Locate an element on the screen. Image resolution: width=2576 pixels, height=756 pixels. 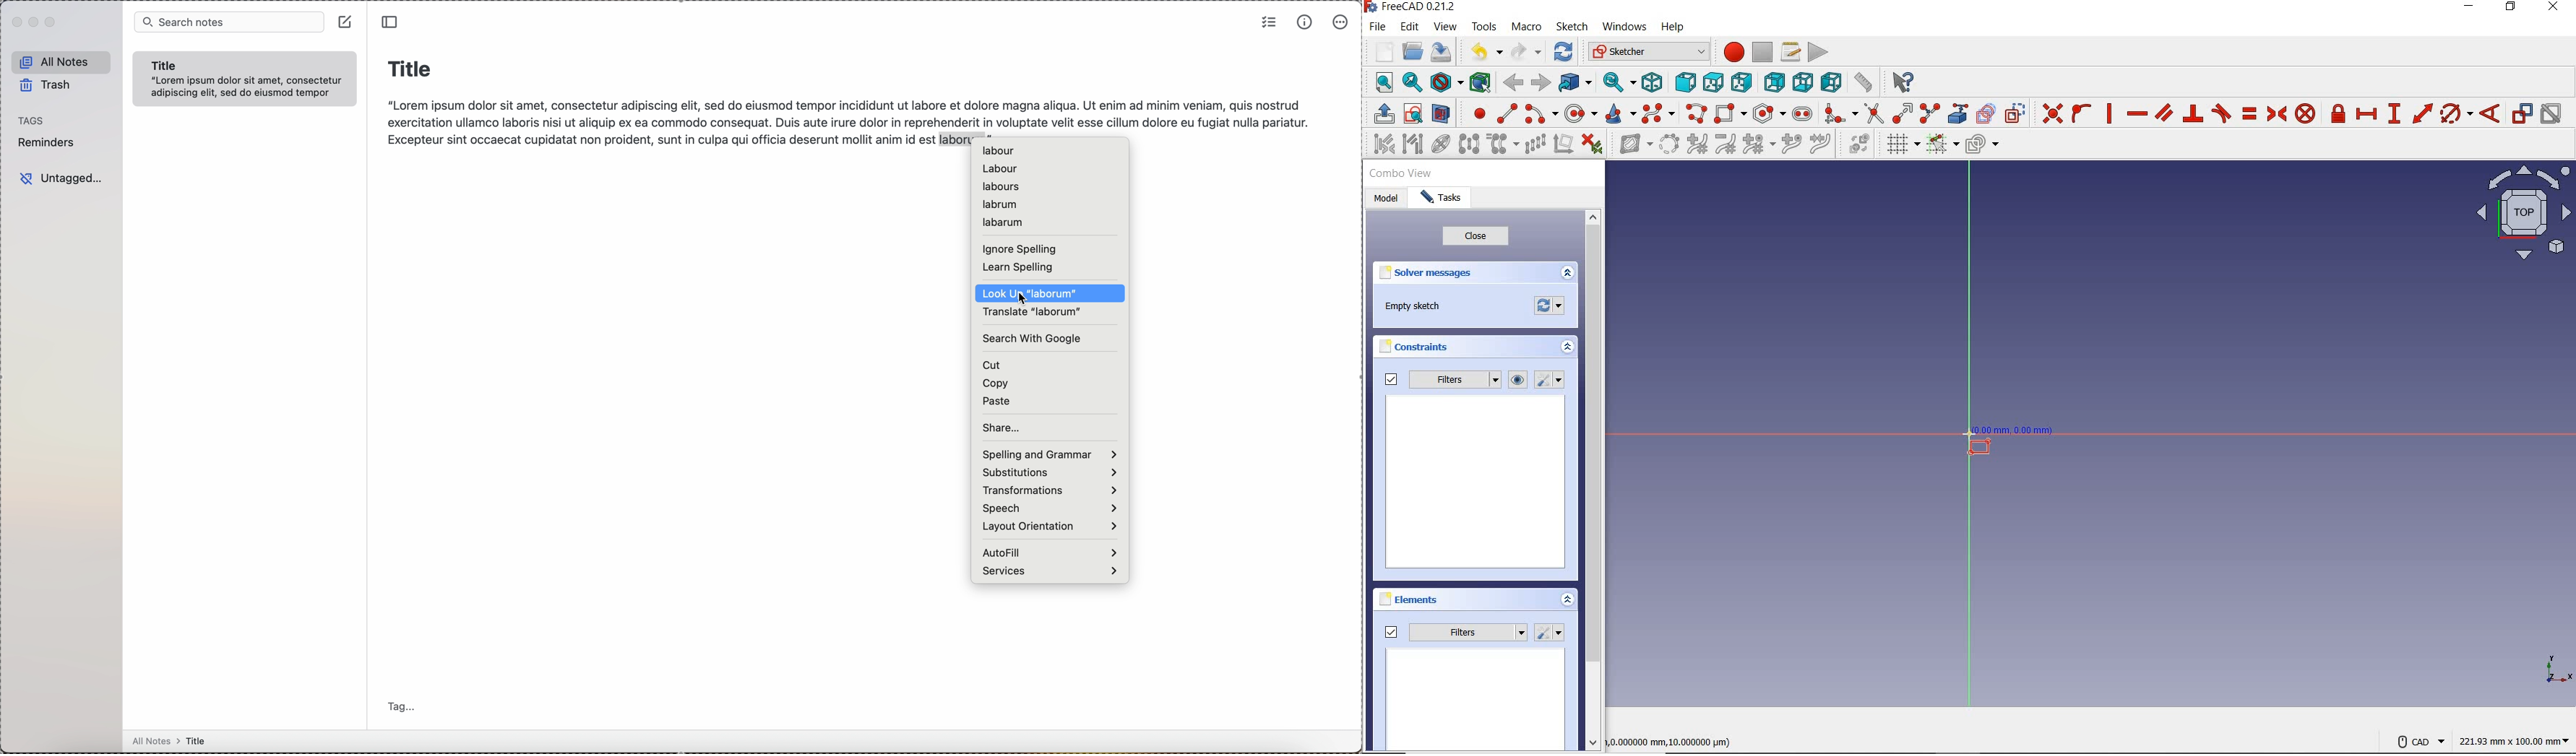
create slot is located at coordinates (1803, 115).